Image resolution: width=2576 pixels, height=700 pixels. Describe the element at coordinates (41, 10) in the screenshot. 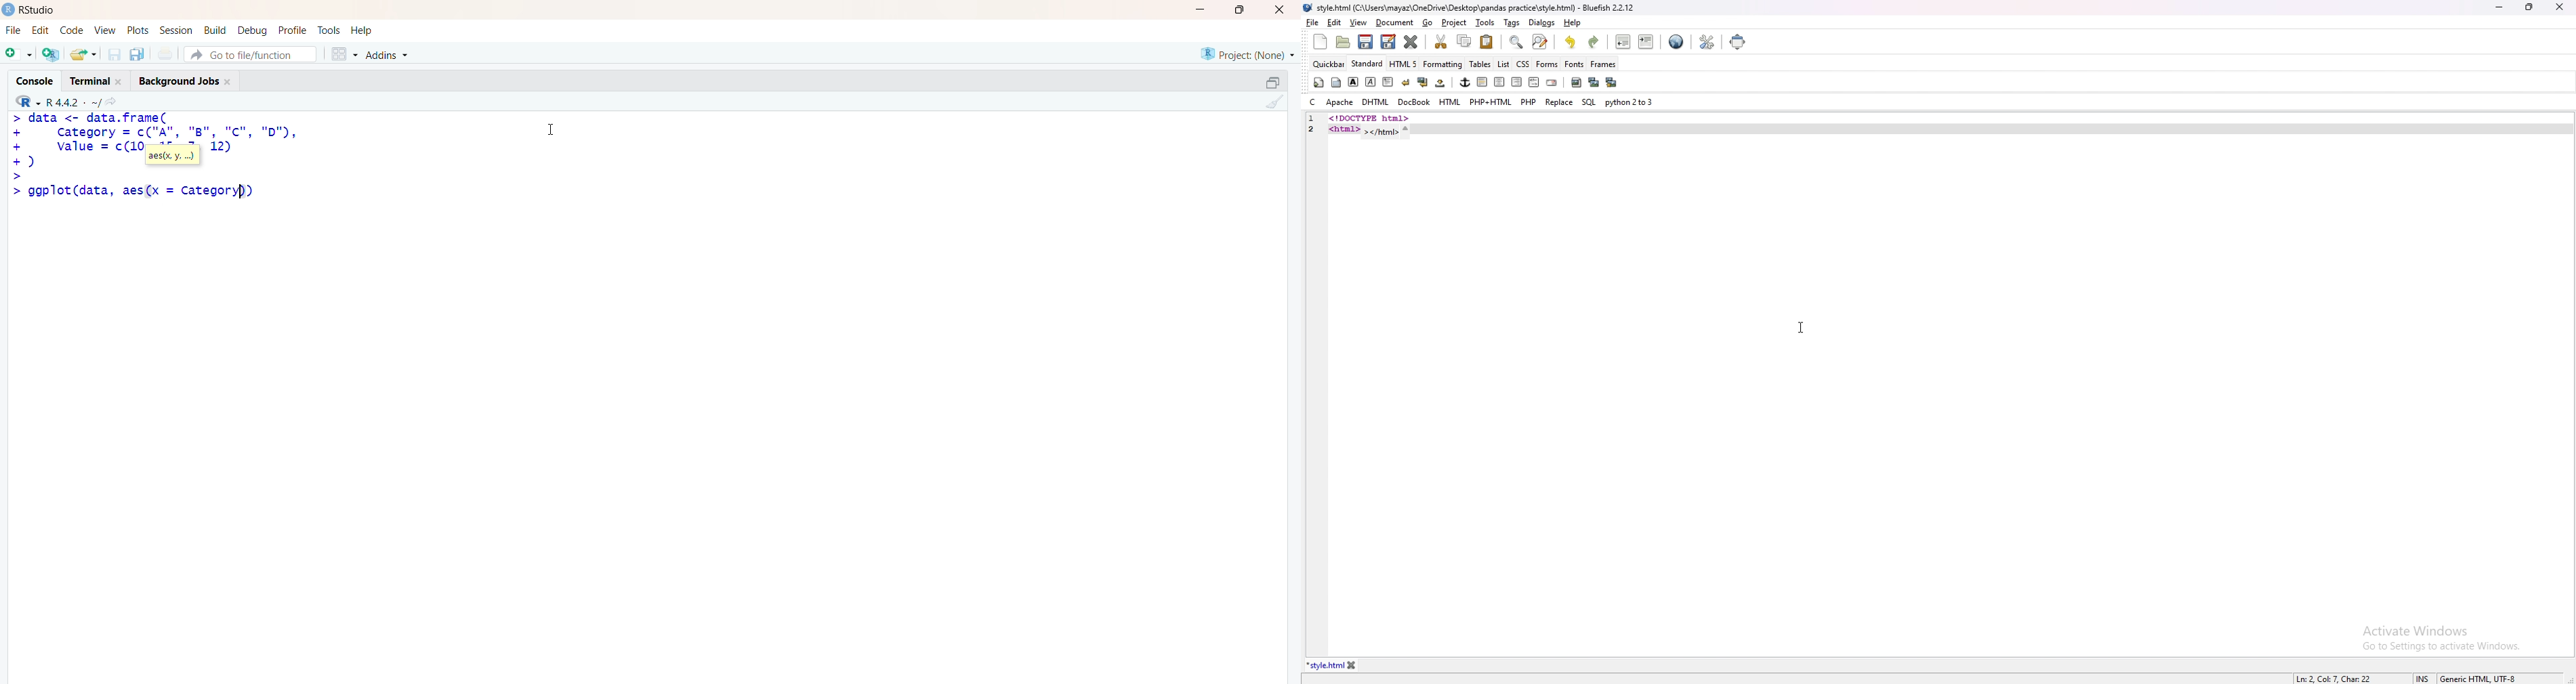

I see `Rstudio` at that location.